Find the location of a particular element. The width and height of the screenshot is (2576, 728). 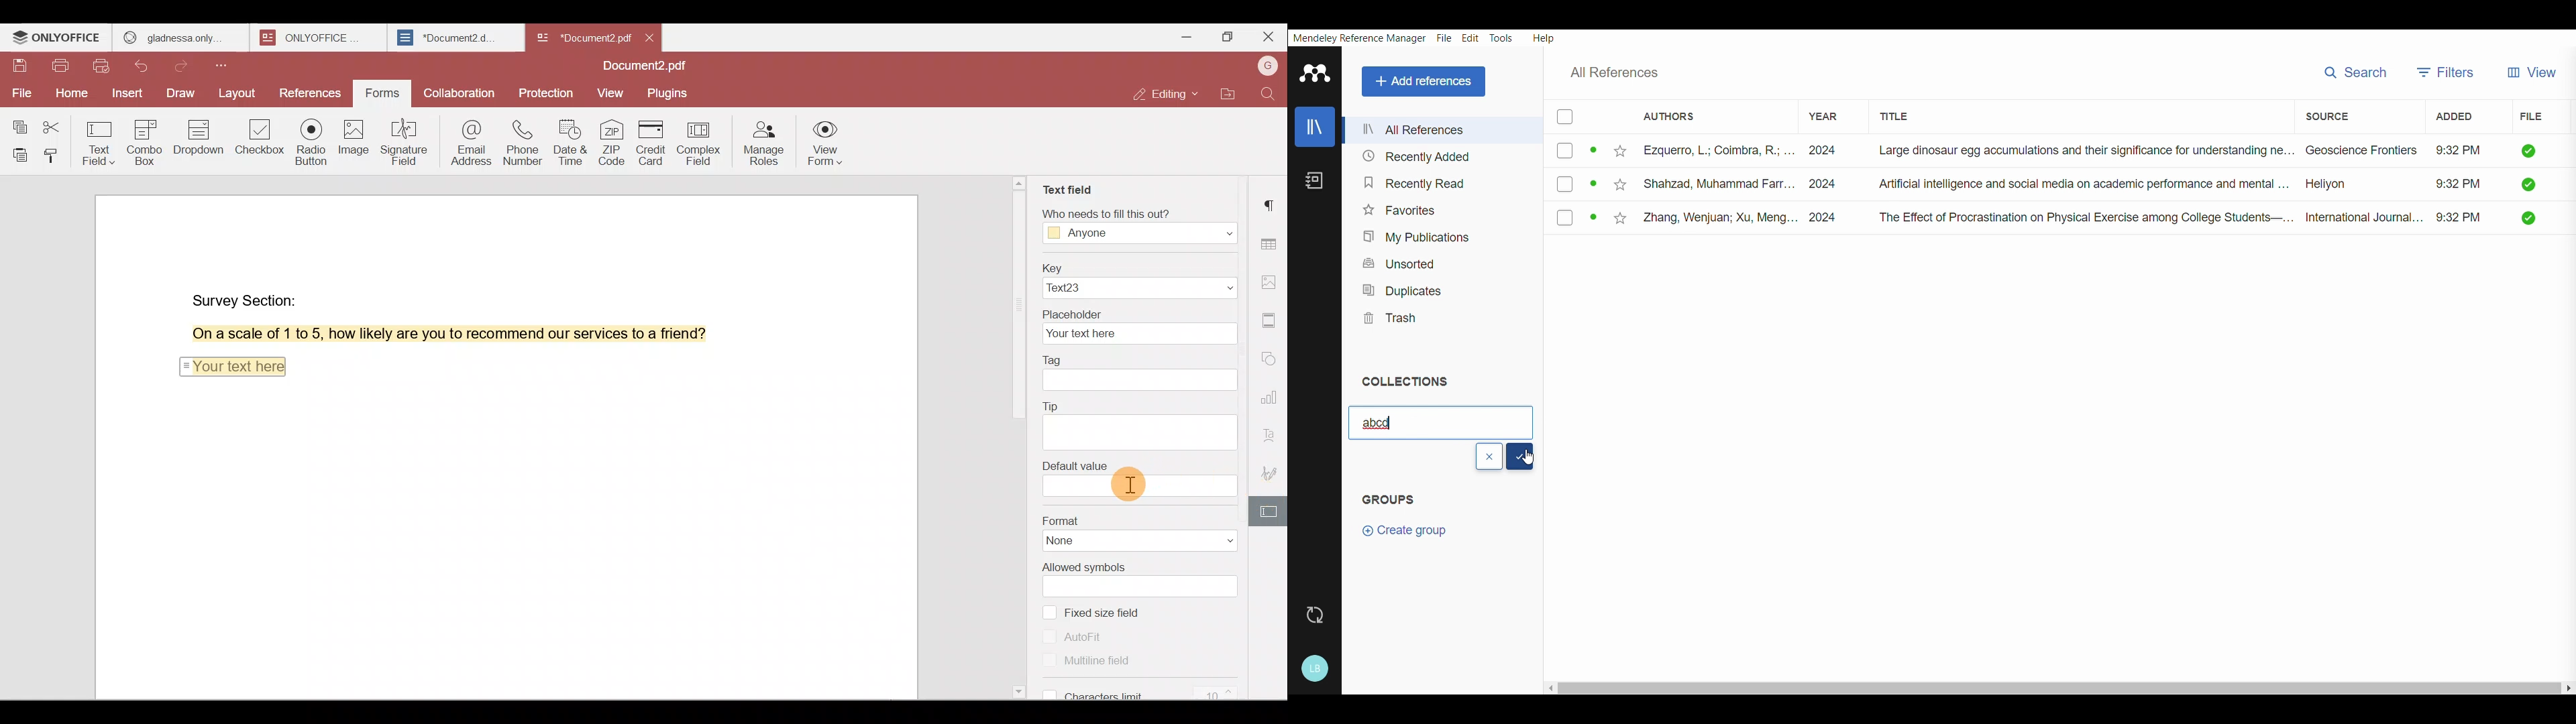

Find is located at coordinates (1271, 94).